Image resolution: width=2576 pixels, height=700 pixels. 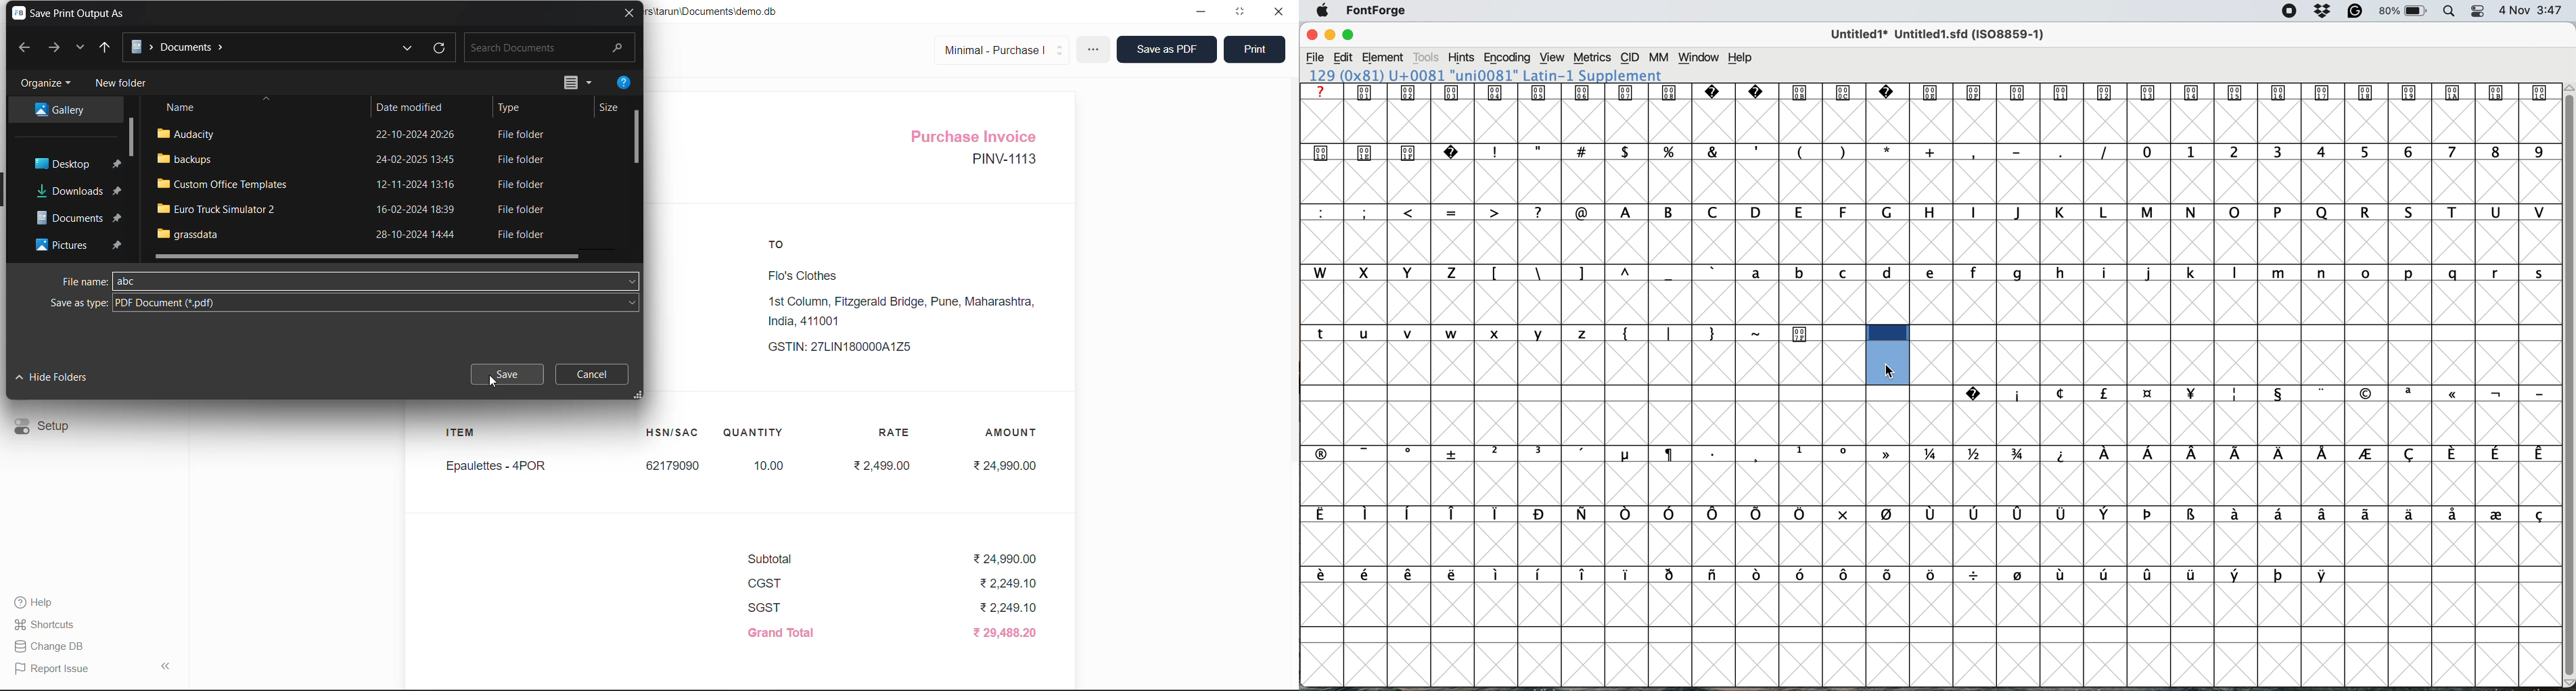 I want to click on close, so click(x=633, y=14).